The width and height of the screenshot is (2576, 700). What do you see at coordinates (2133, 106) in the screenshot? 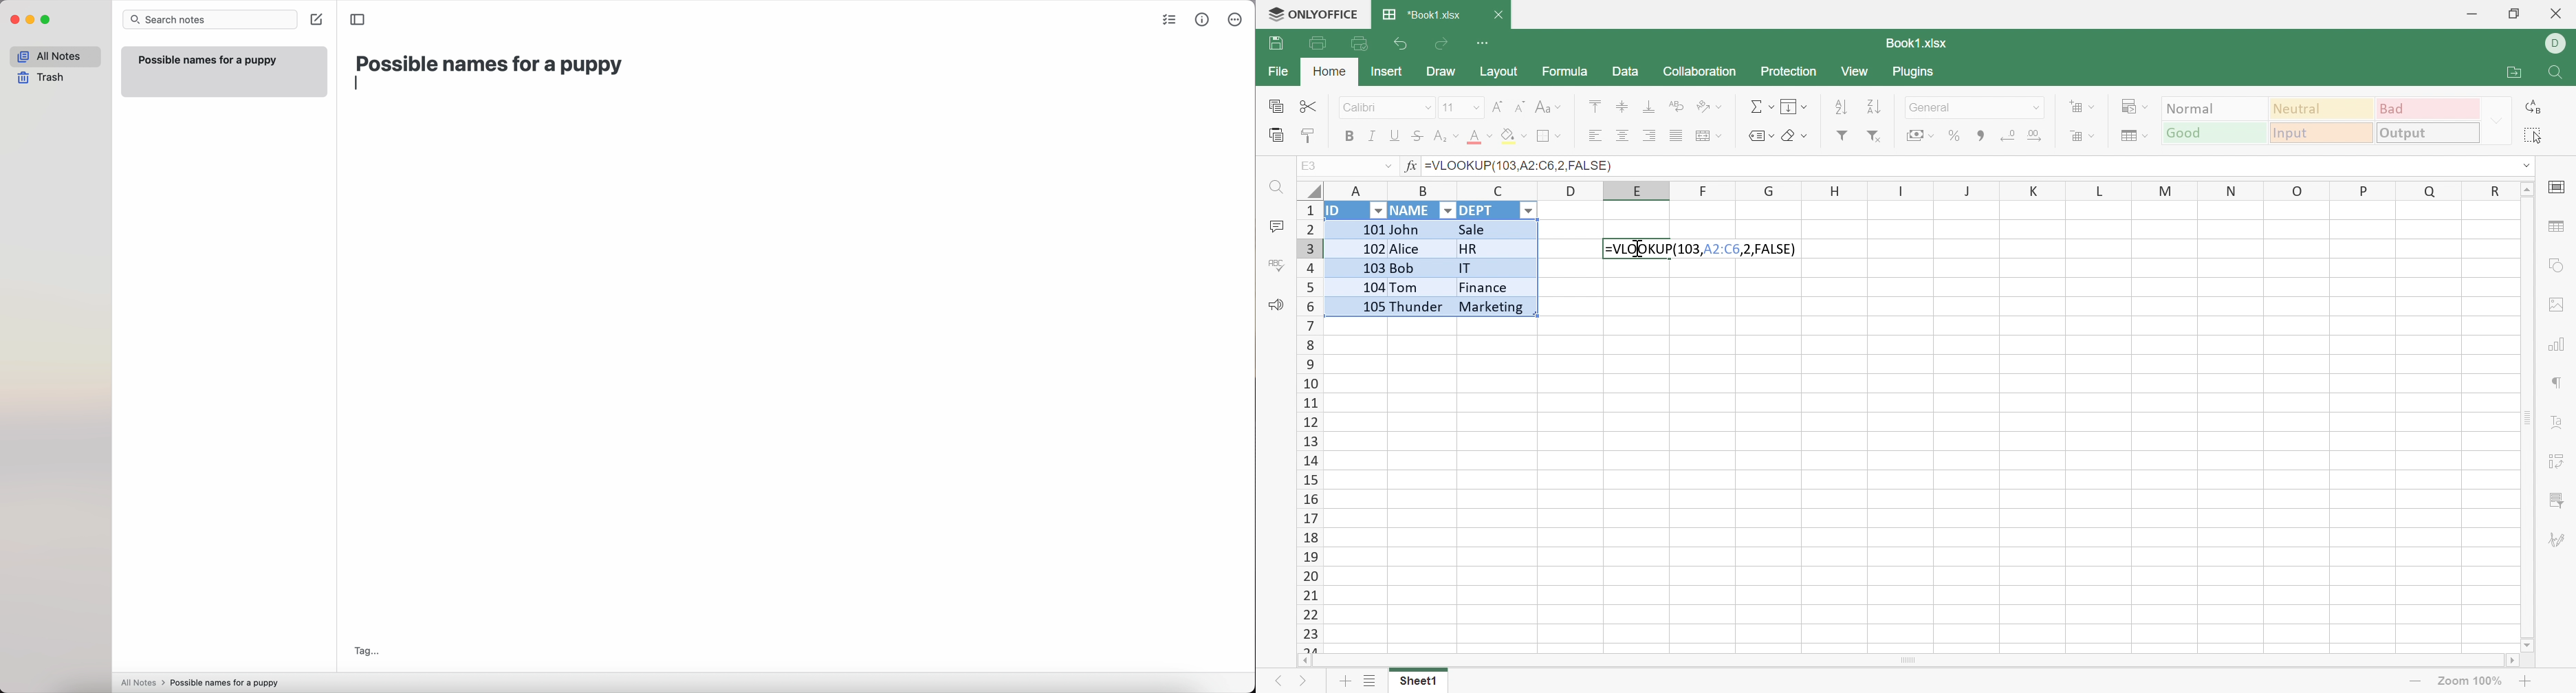
I see `Conditional formatting` at bounding box center [2133, 106].